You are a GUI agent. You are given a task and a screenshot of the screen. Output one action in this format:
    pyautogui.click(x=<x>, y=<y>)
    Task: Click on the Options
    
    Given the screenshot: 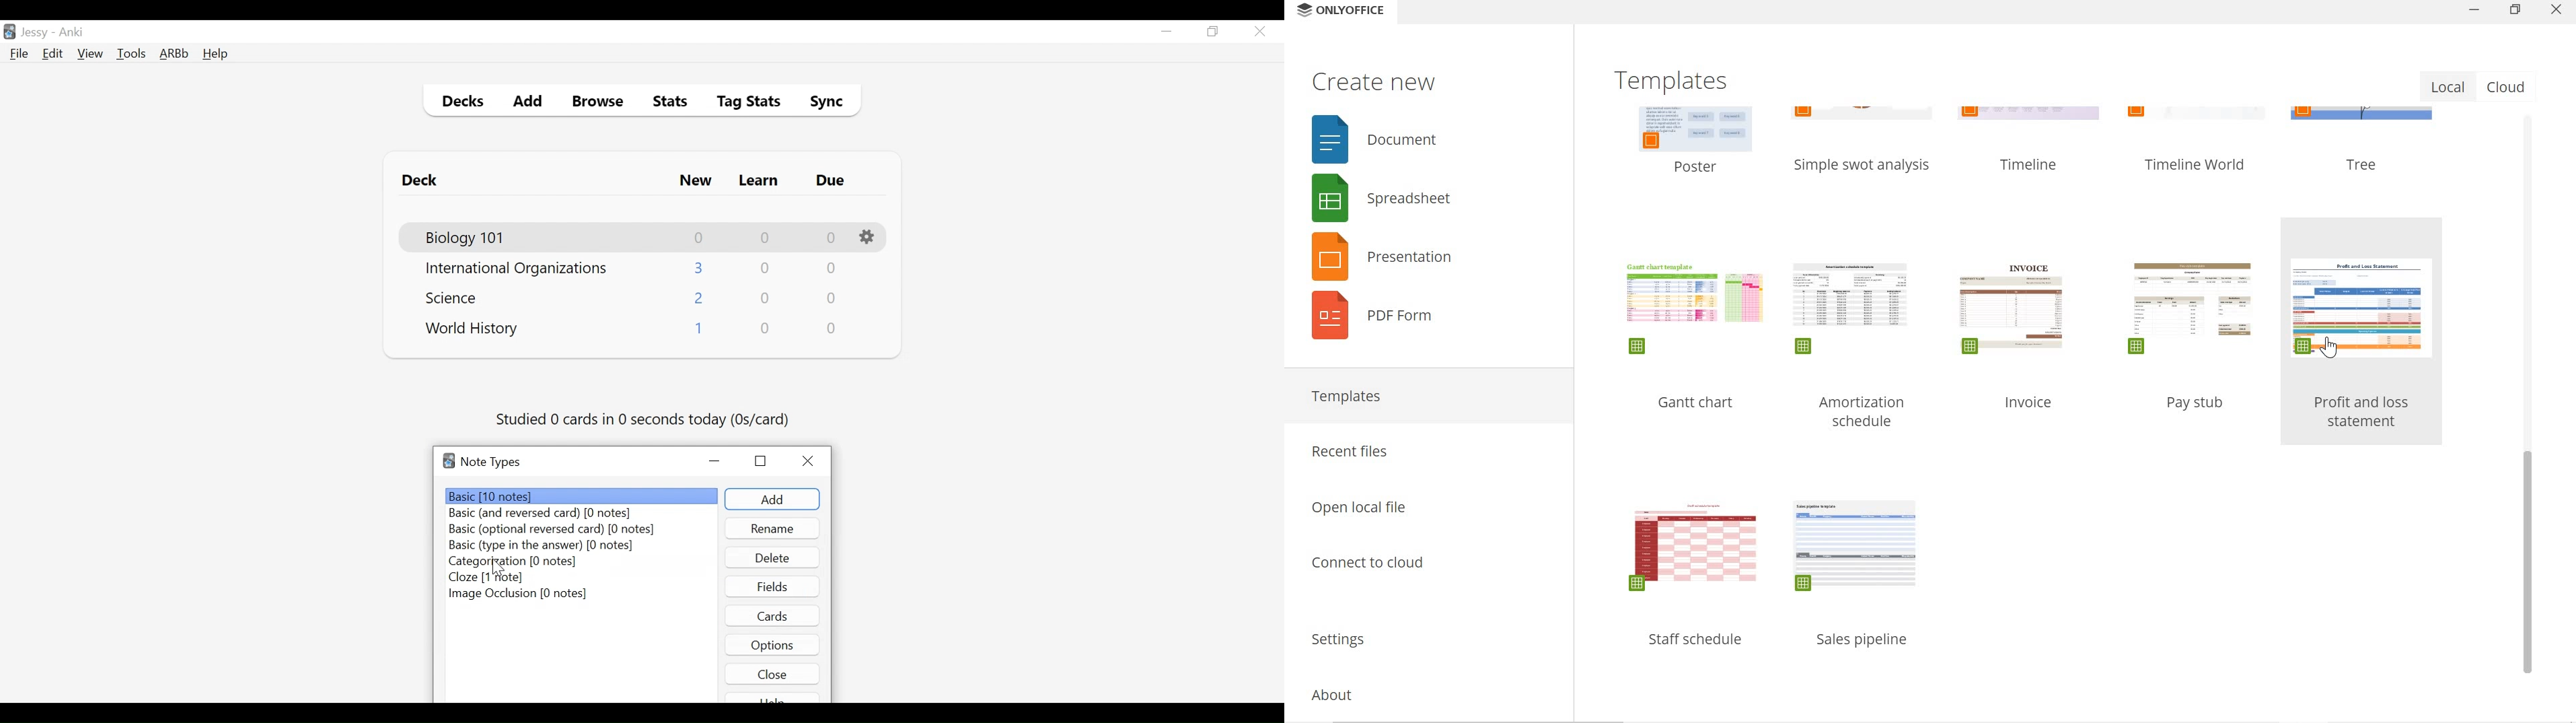 What is the action you would take?
    pyautogui.click(x=869, y=238)
    